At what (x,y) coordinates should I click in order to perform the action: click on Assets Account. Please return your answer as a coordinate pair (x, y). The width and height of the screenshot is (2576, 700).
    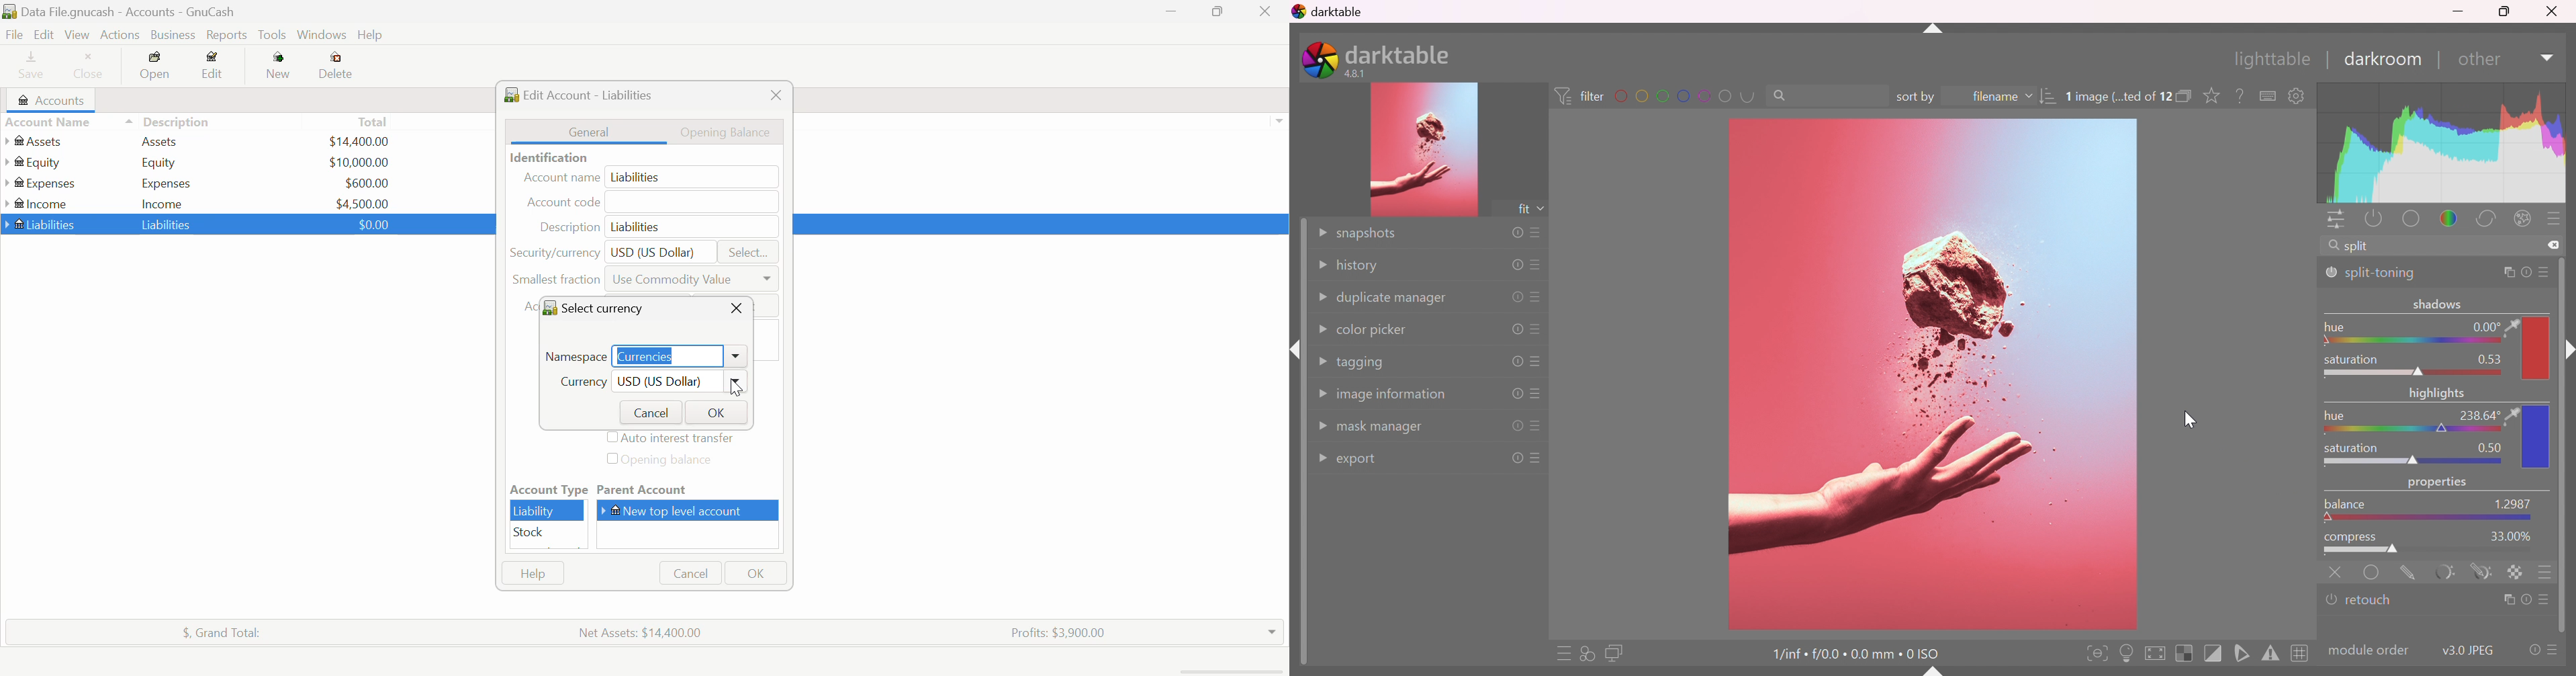
    Looking at the image, I should click on (36, 141).